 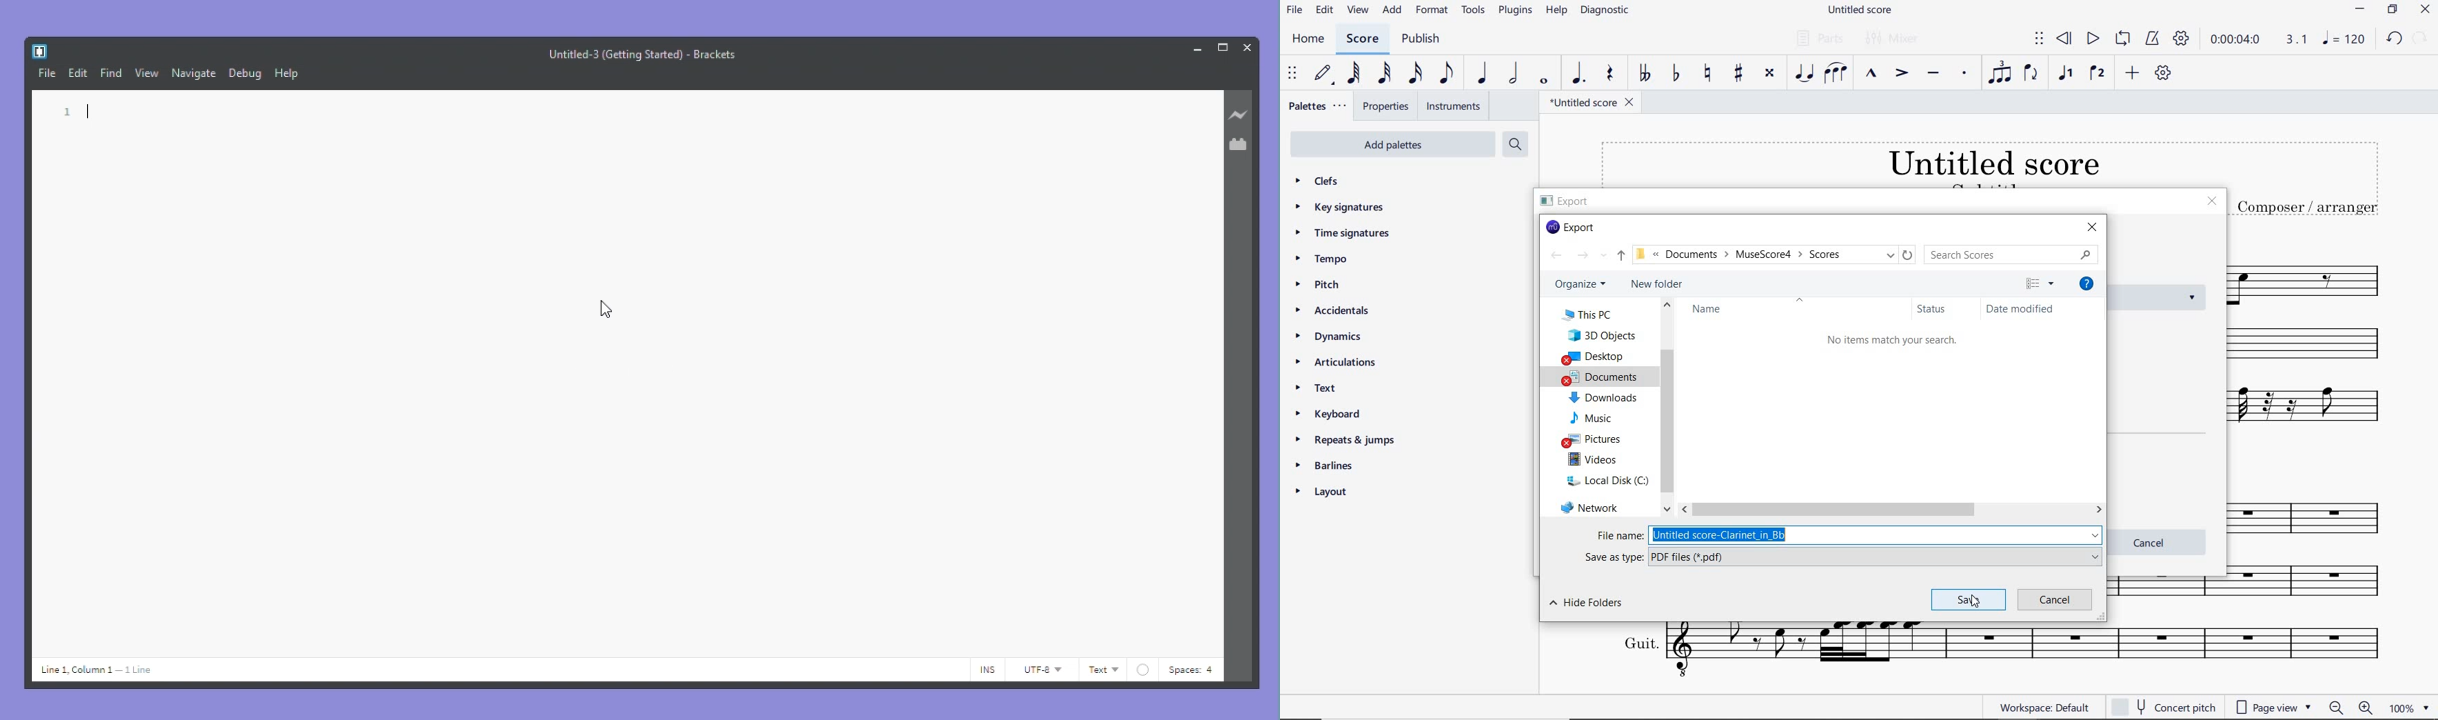 I want to click on FLIP DIRECTION, so click(x=2032, y=74).